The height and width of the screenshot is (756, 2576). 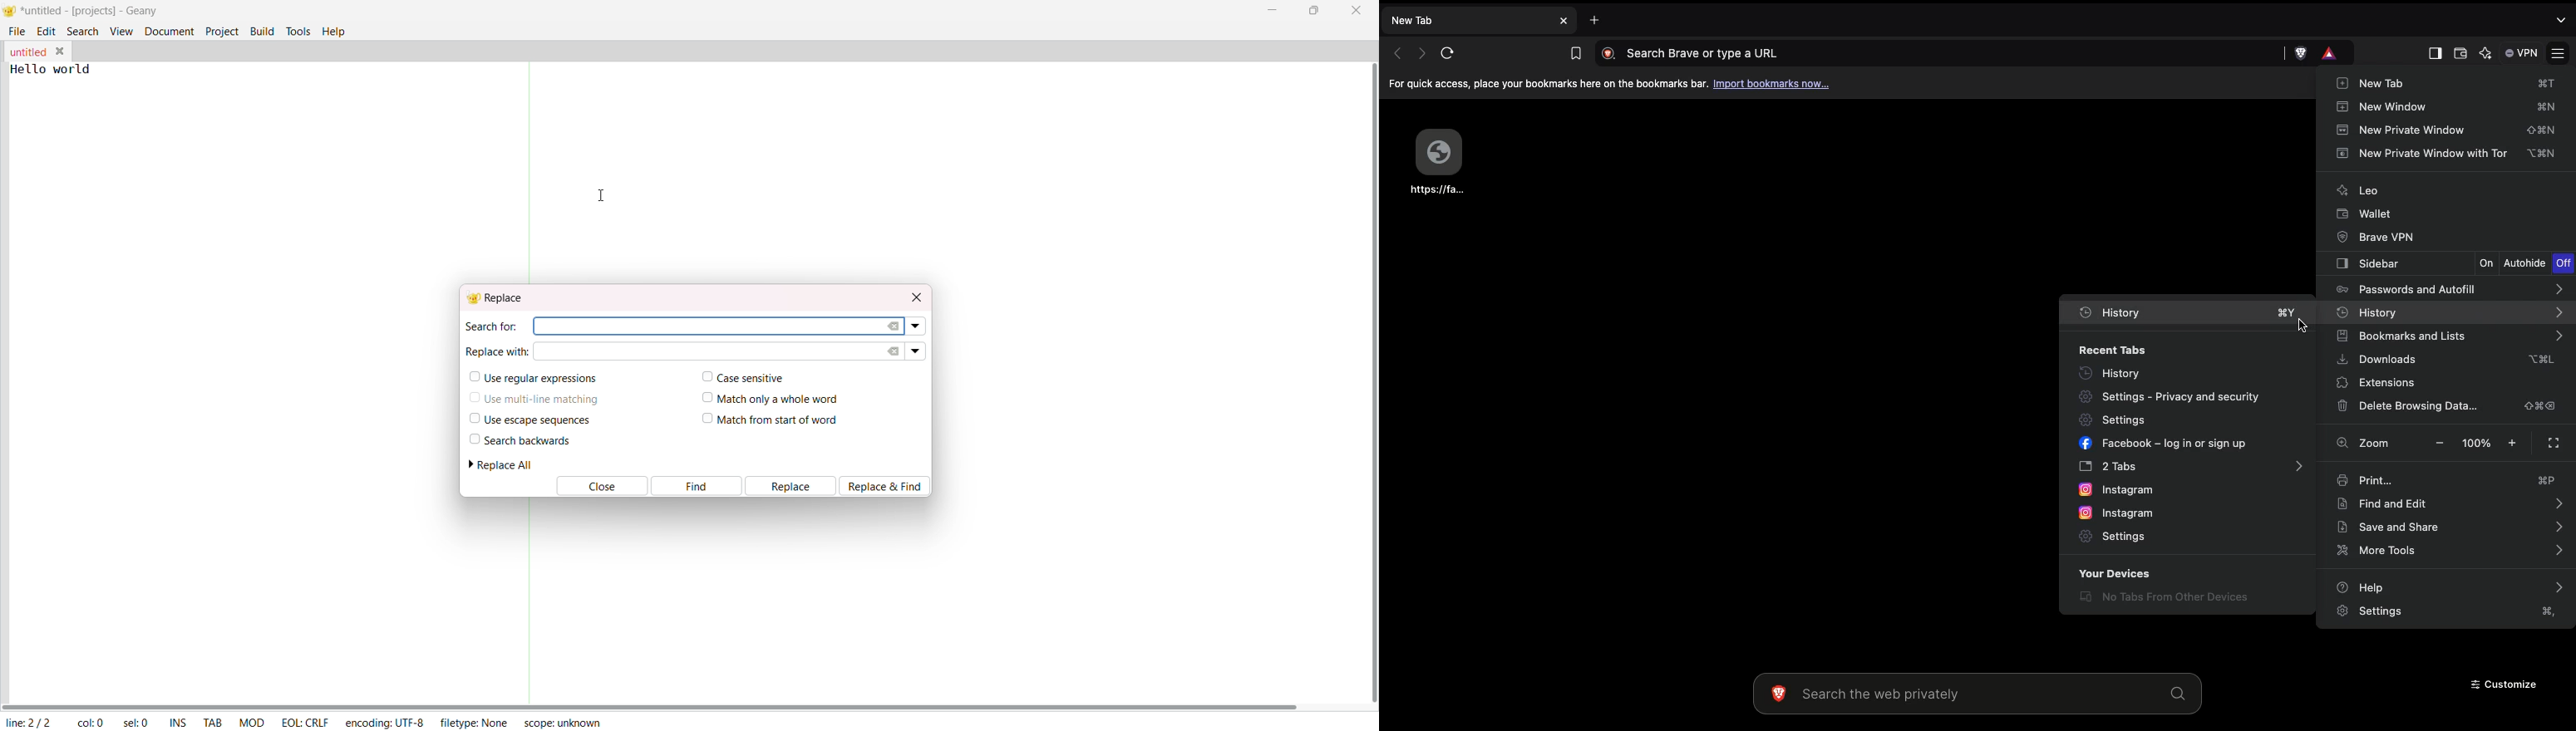 I want to click on filetype: NONE, so click(x=473, y=722).